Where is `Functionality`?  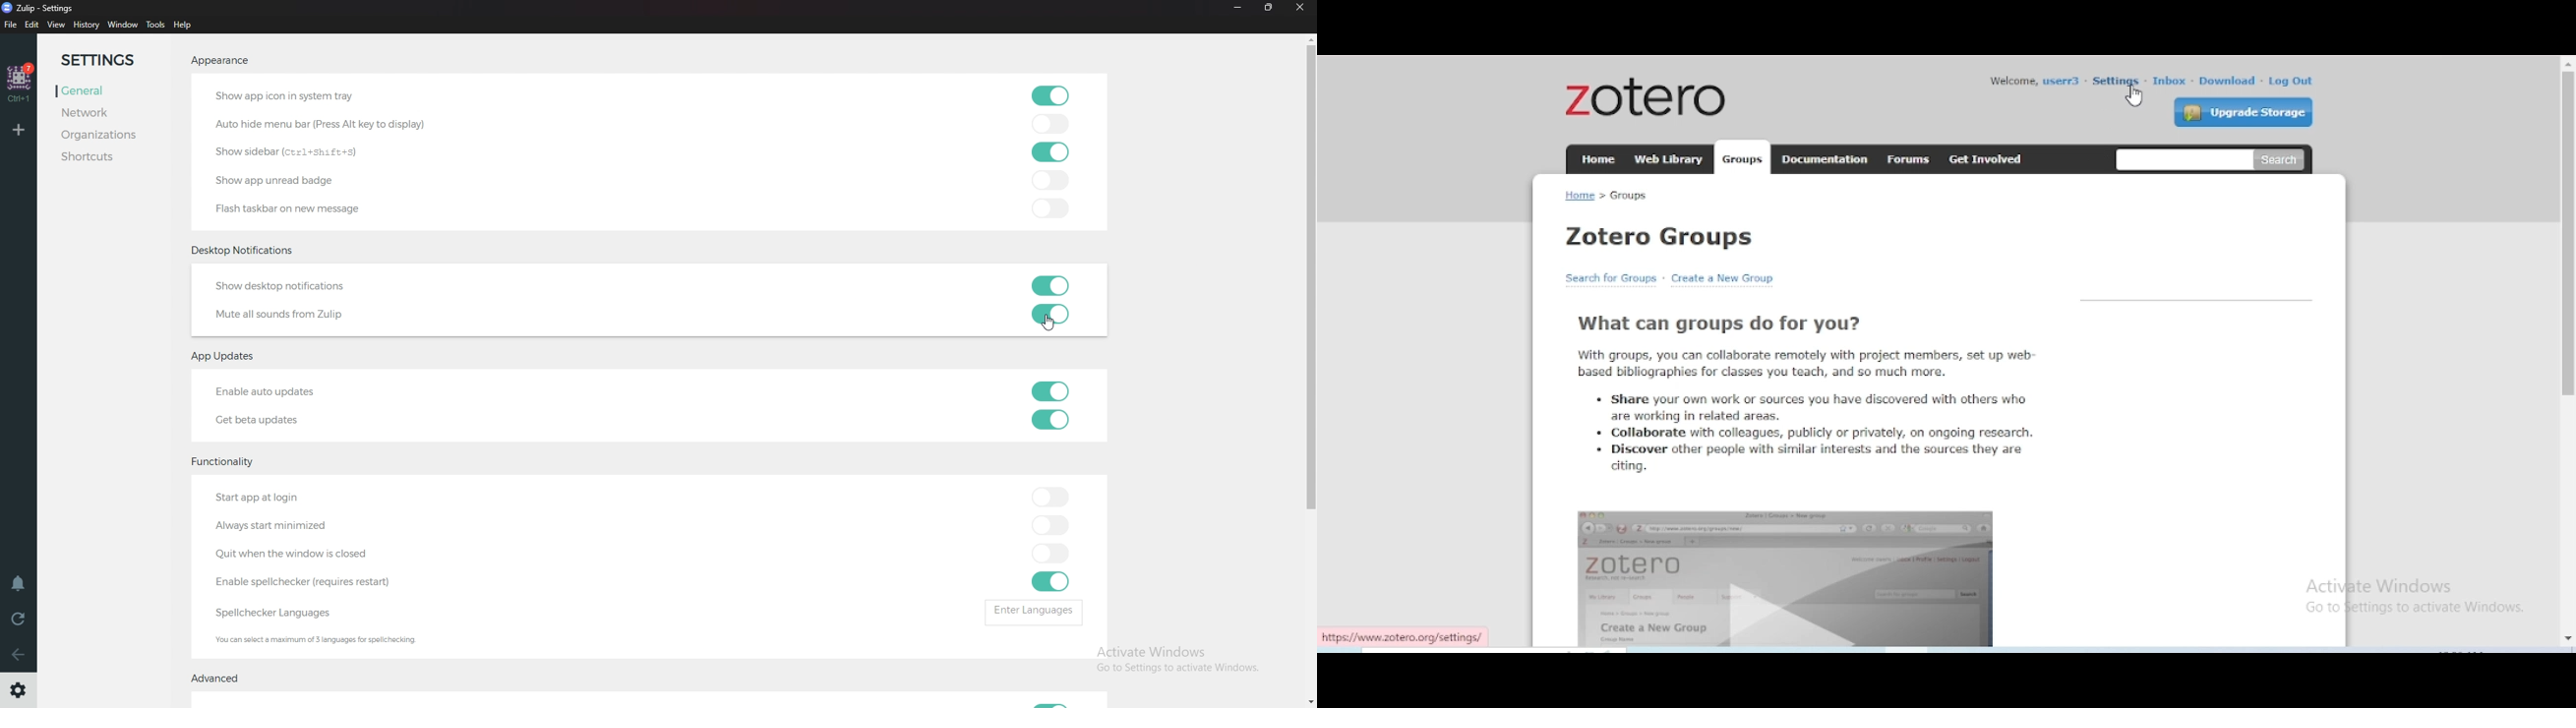 Functionality is located at coordinates (227, 463).